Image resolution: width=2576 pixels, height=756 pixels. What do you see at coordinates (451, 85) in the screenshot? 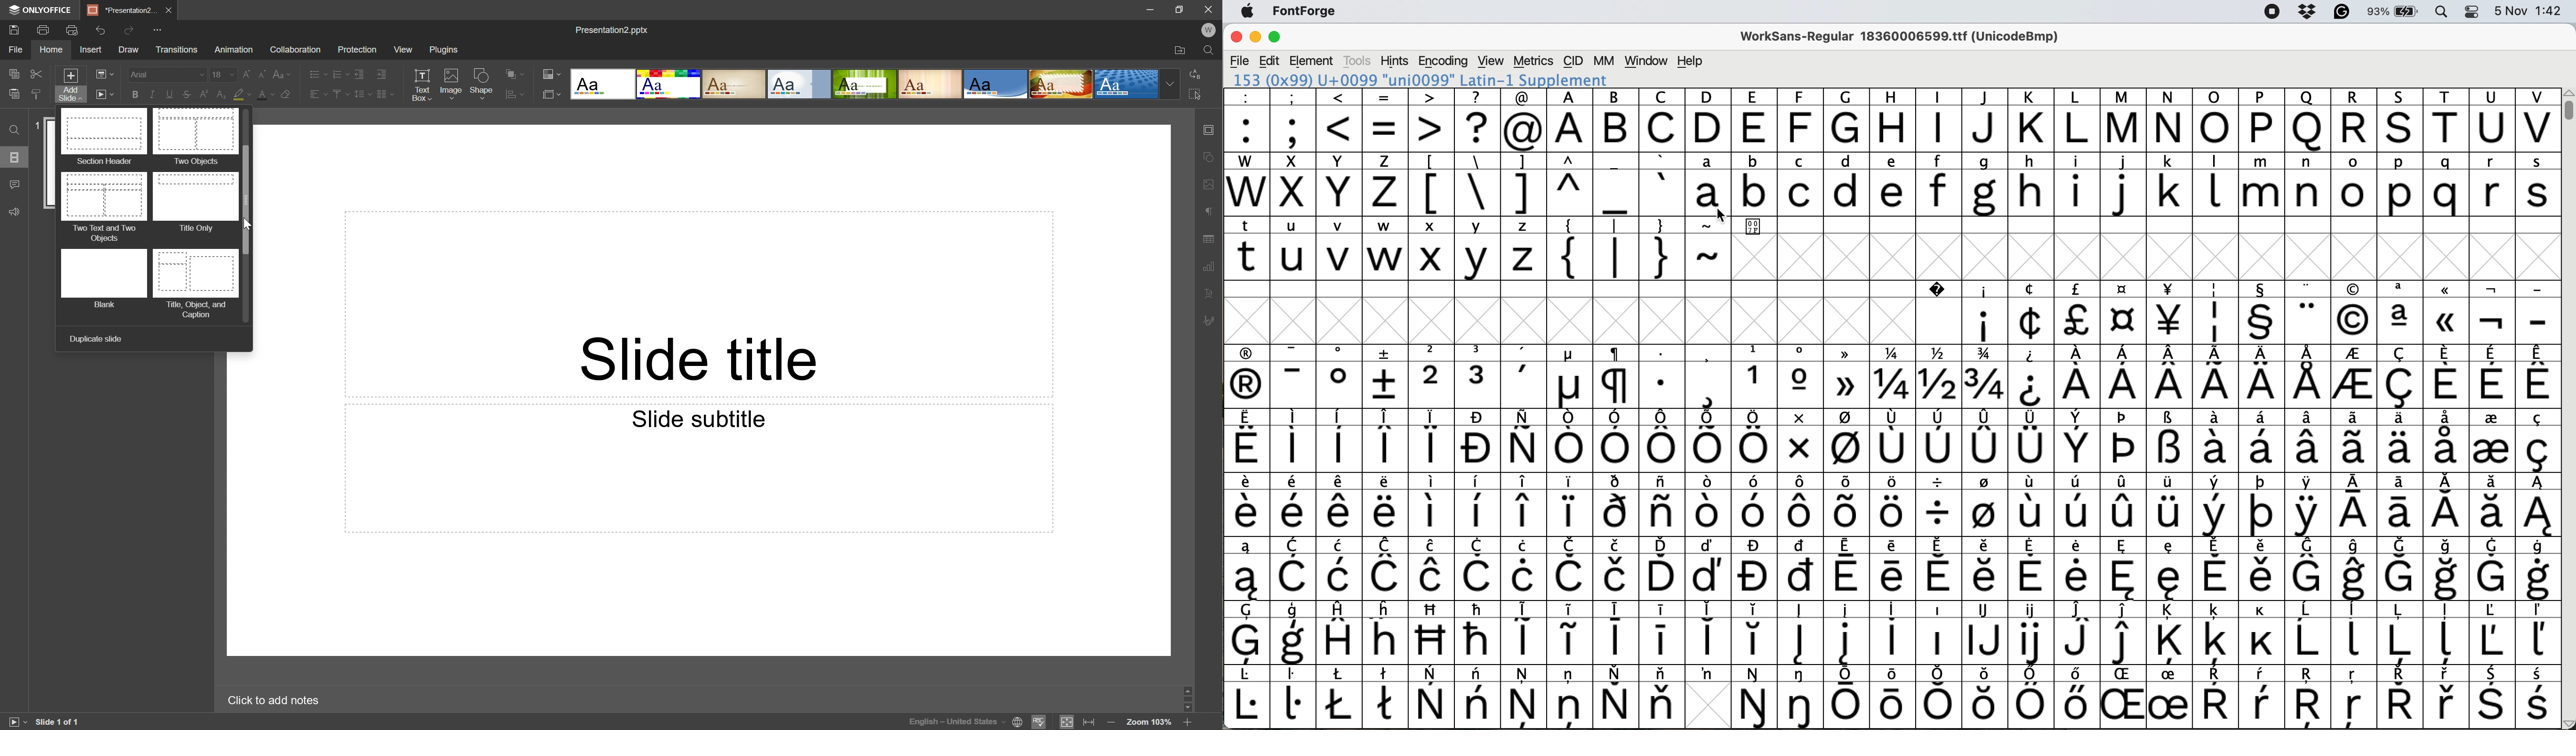
I see `Image` at bounding box center [451, 85].